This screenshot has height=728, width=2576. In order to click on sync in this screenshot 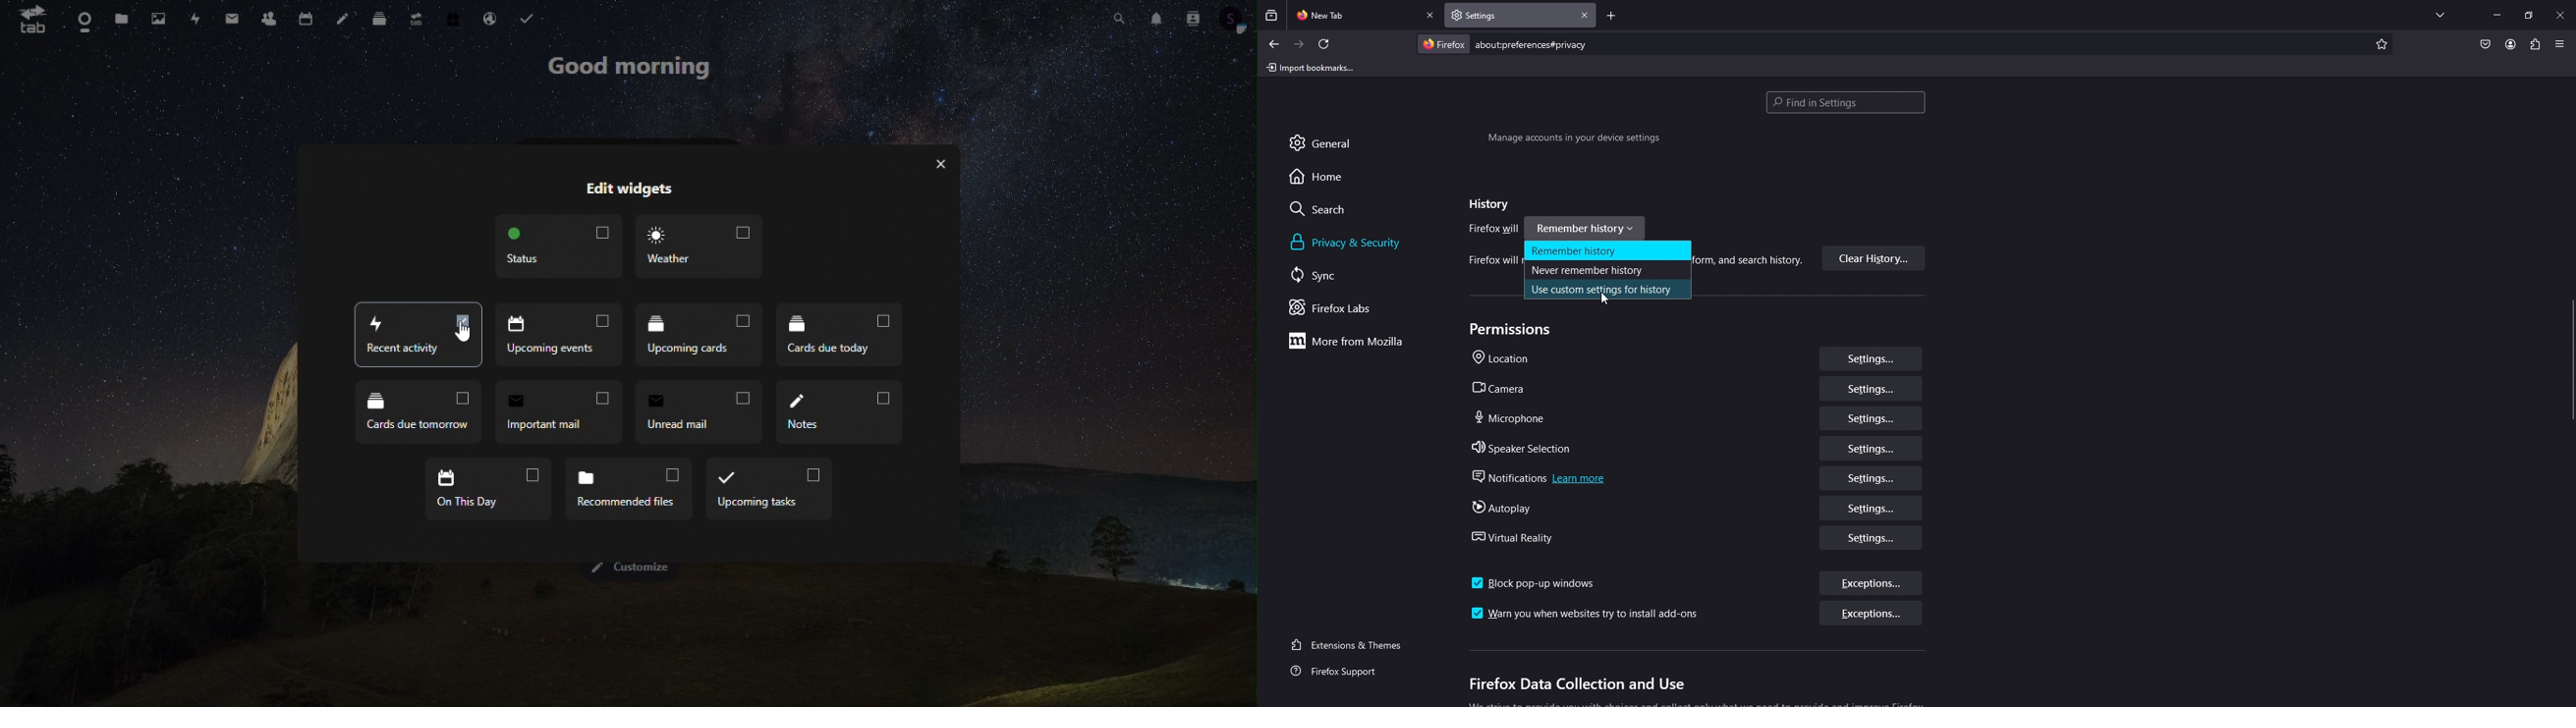, I will do `click(1329, 275)`.